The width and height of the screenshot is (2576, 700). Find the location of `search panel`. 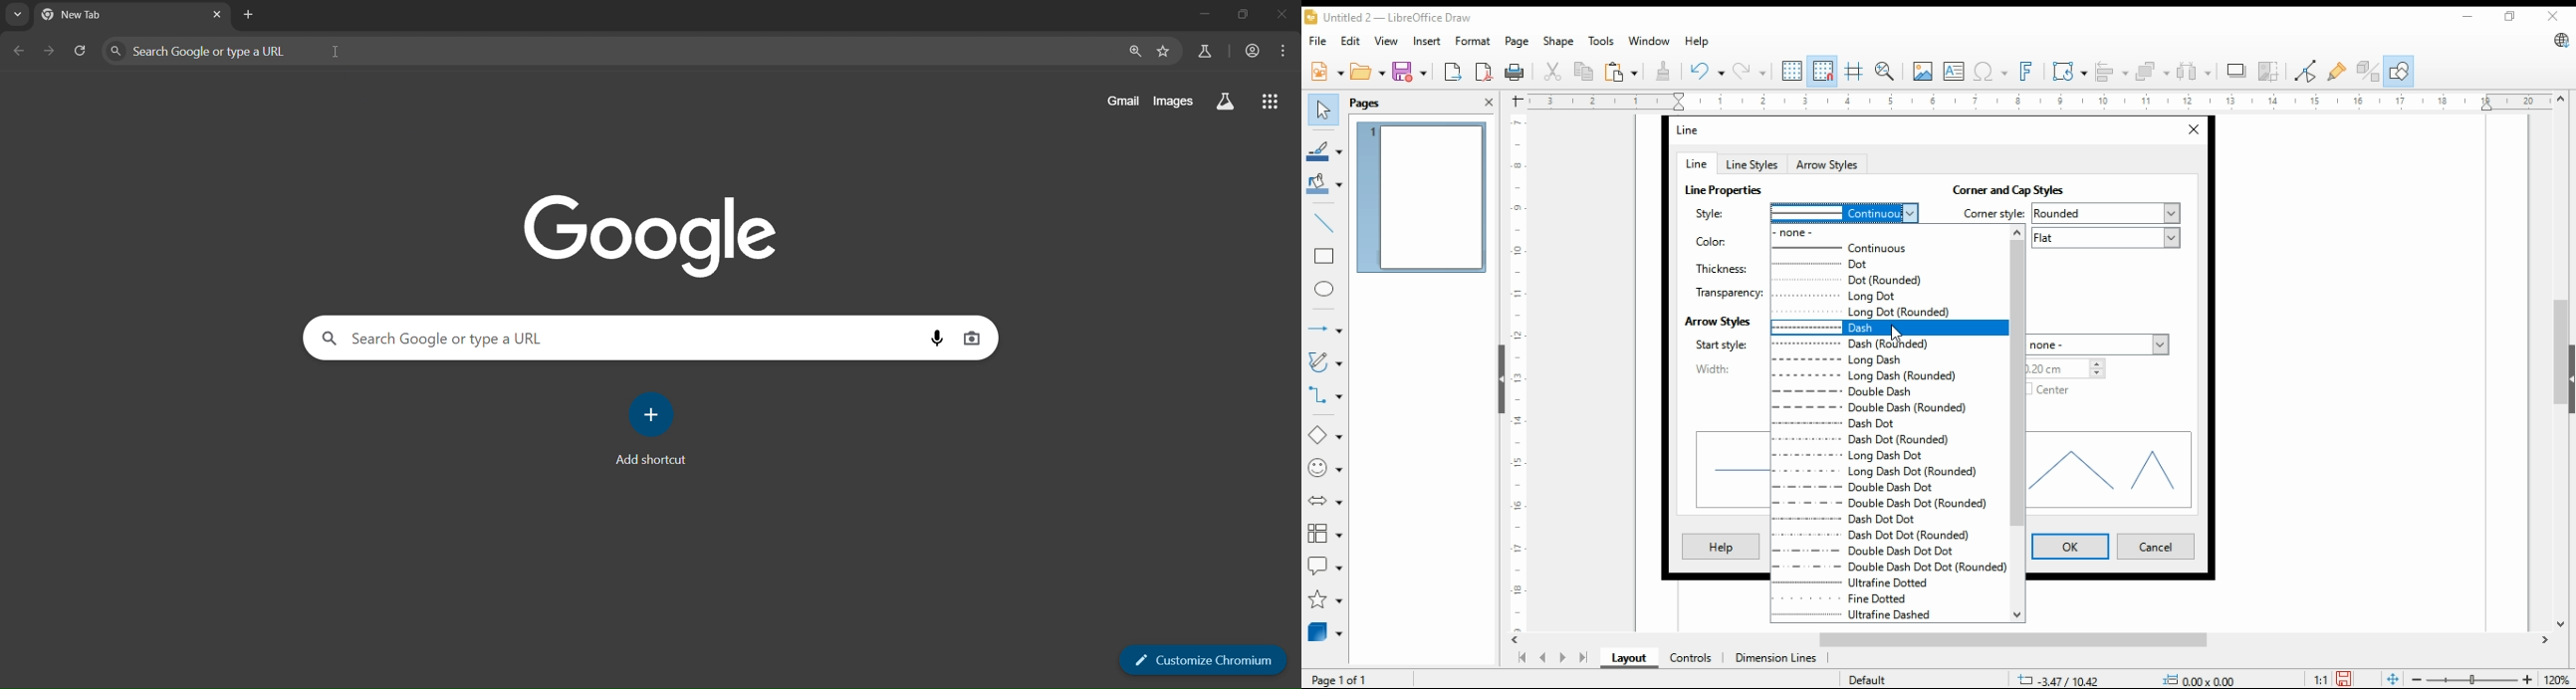

search panel is located at coordinates (213, 50).